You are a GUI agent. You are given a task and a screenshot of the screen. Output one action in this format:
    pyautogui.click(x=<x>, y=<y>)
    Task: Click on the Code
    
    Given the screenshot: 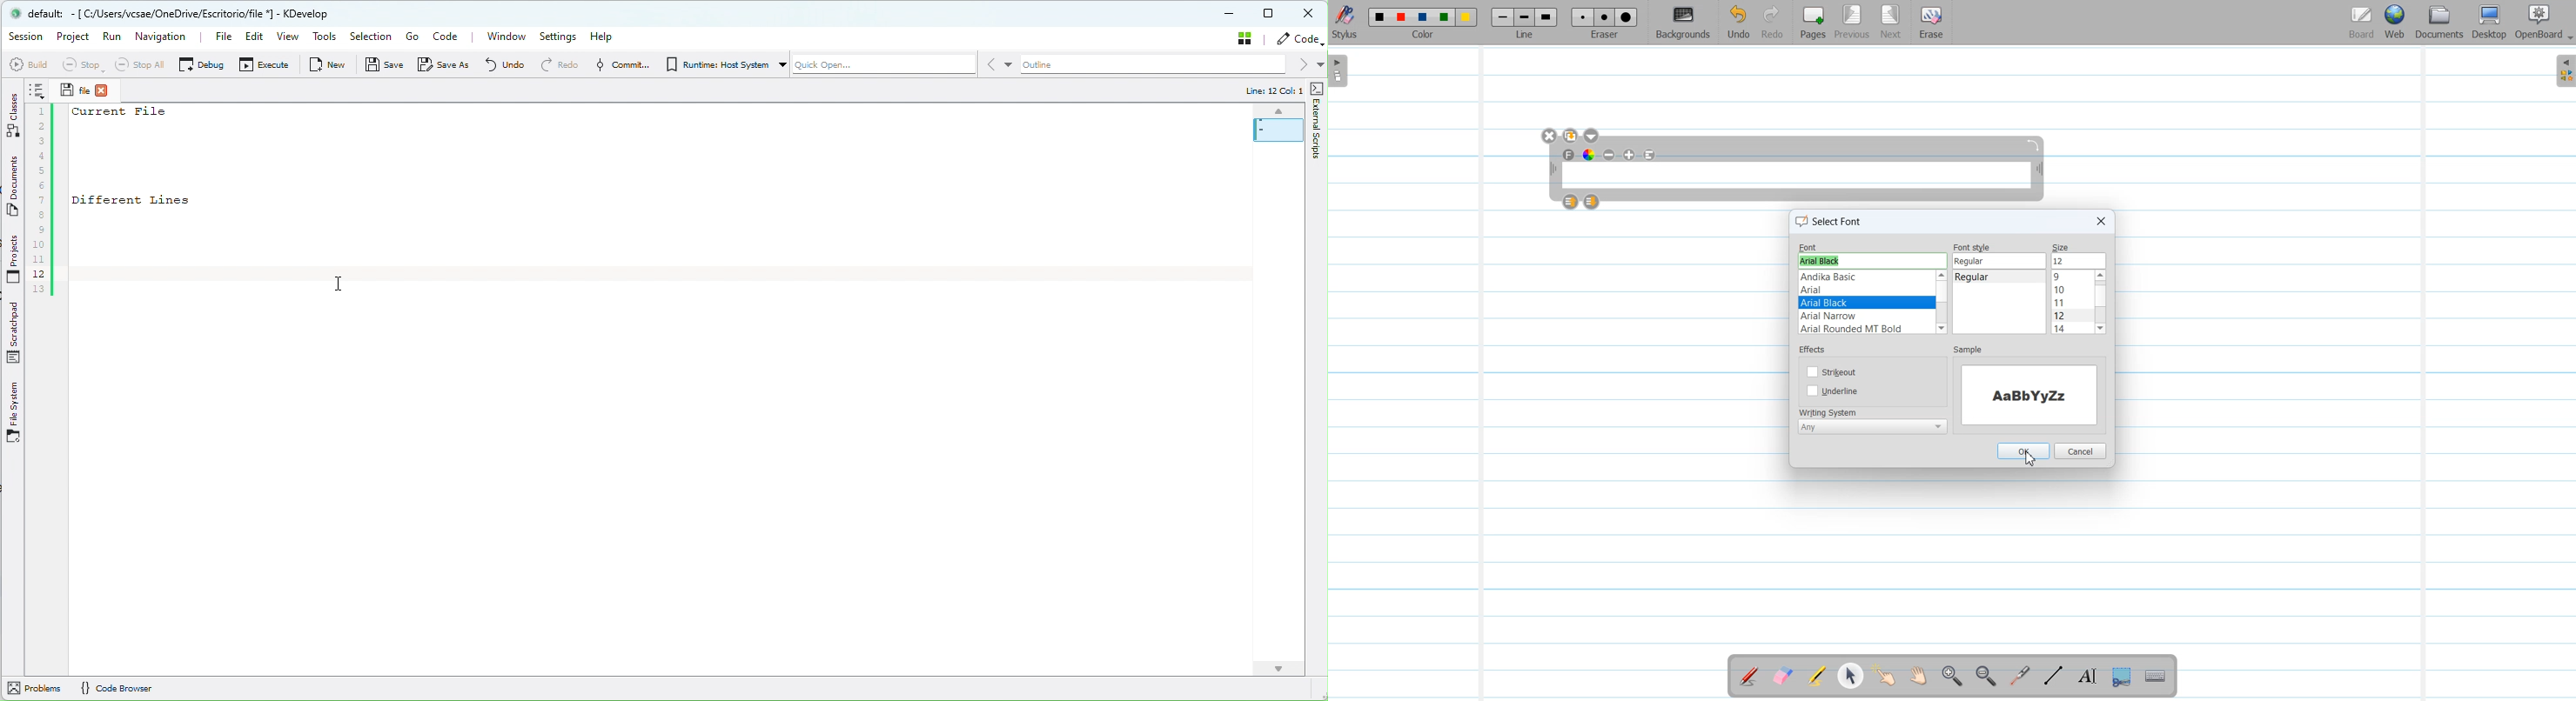 What is the action you would take?
    pyautogui.click(x=451, y=36)
    